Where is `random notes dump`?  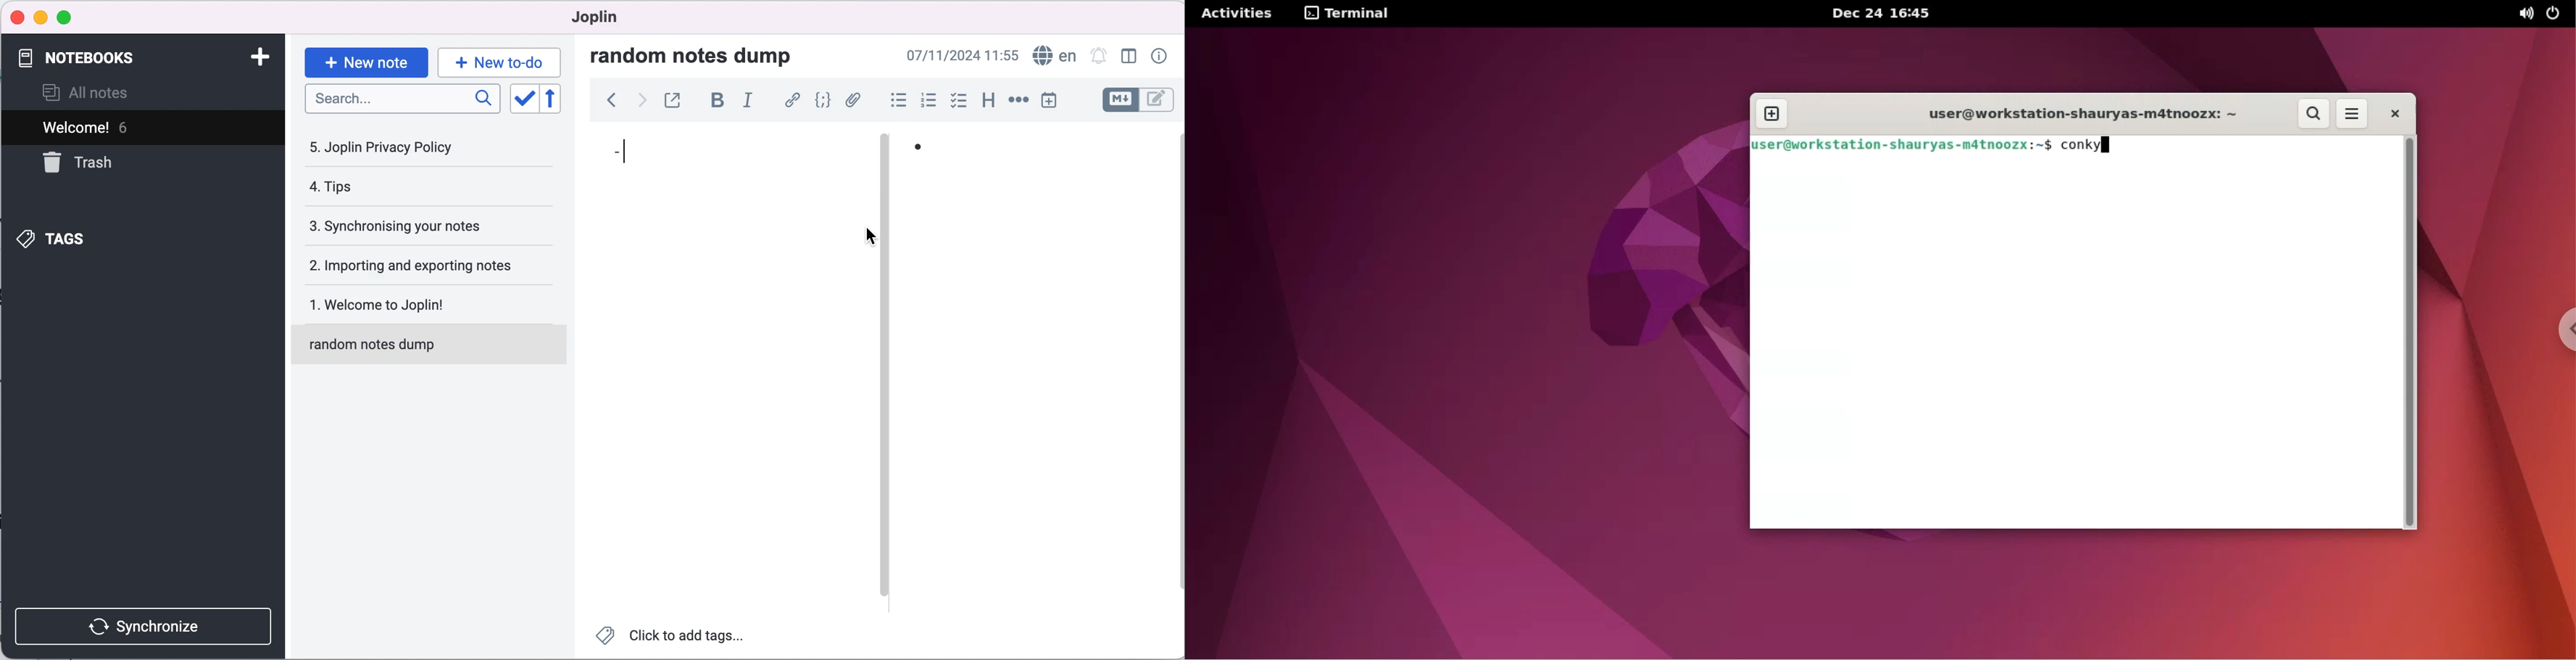 random notes dump is located at coordinates (434, 349).